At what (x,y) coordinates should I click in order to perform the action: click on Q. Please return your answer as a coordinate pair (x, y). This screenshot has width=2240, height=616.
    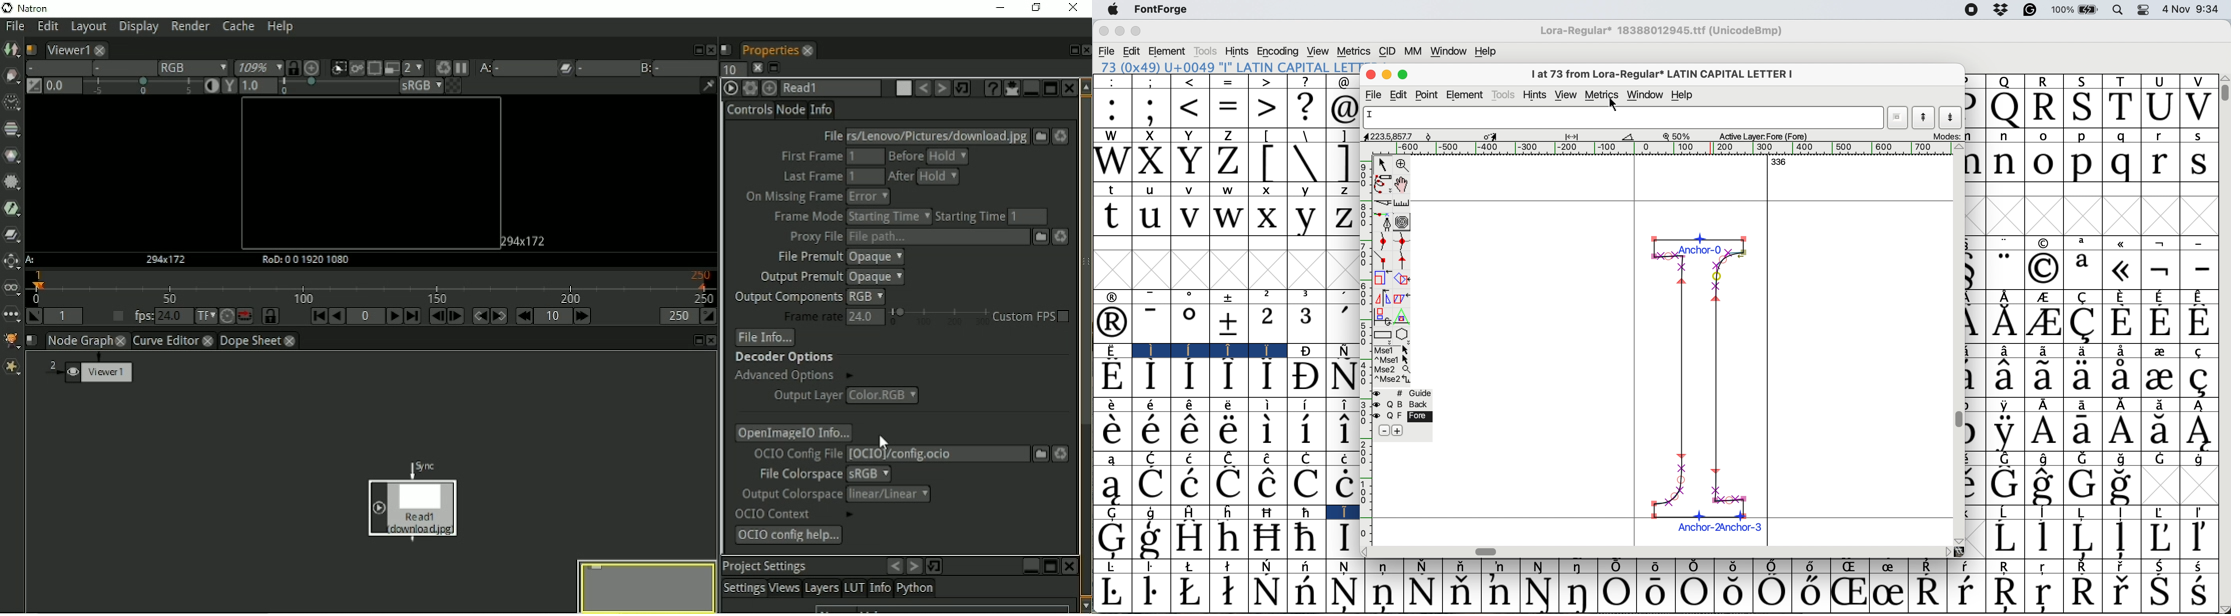
    Looking at the image, I should click on (2006, 109).